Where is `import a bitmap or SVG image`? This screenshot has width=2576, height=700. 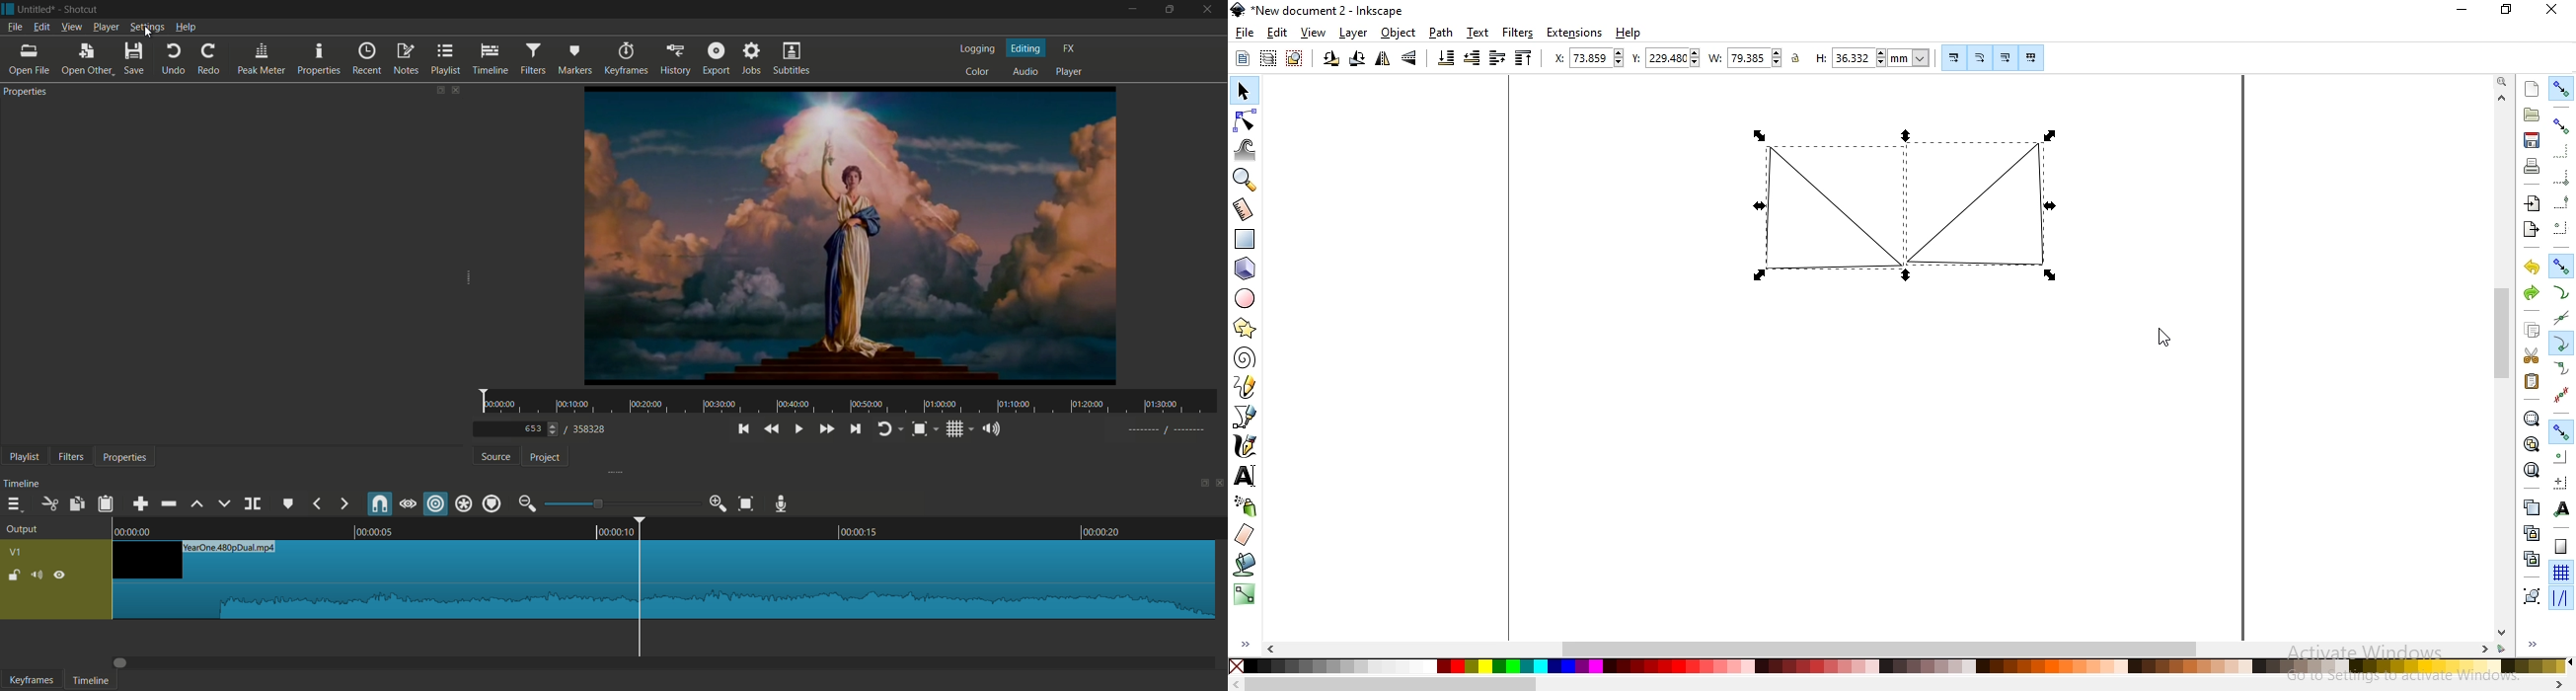 import a bitmap or SVG image is located at coordinates (2535, 205).